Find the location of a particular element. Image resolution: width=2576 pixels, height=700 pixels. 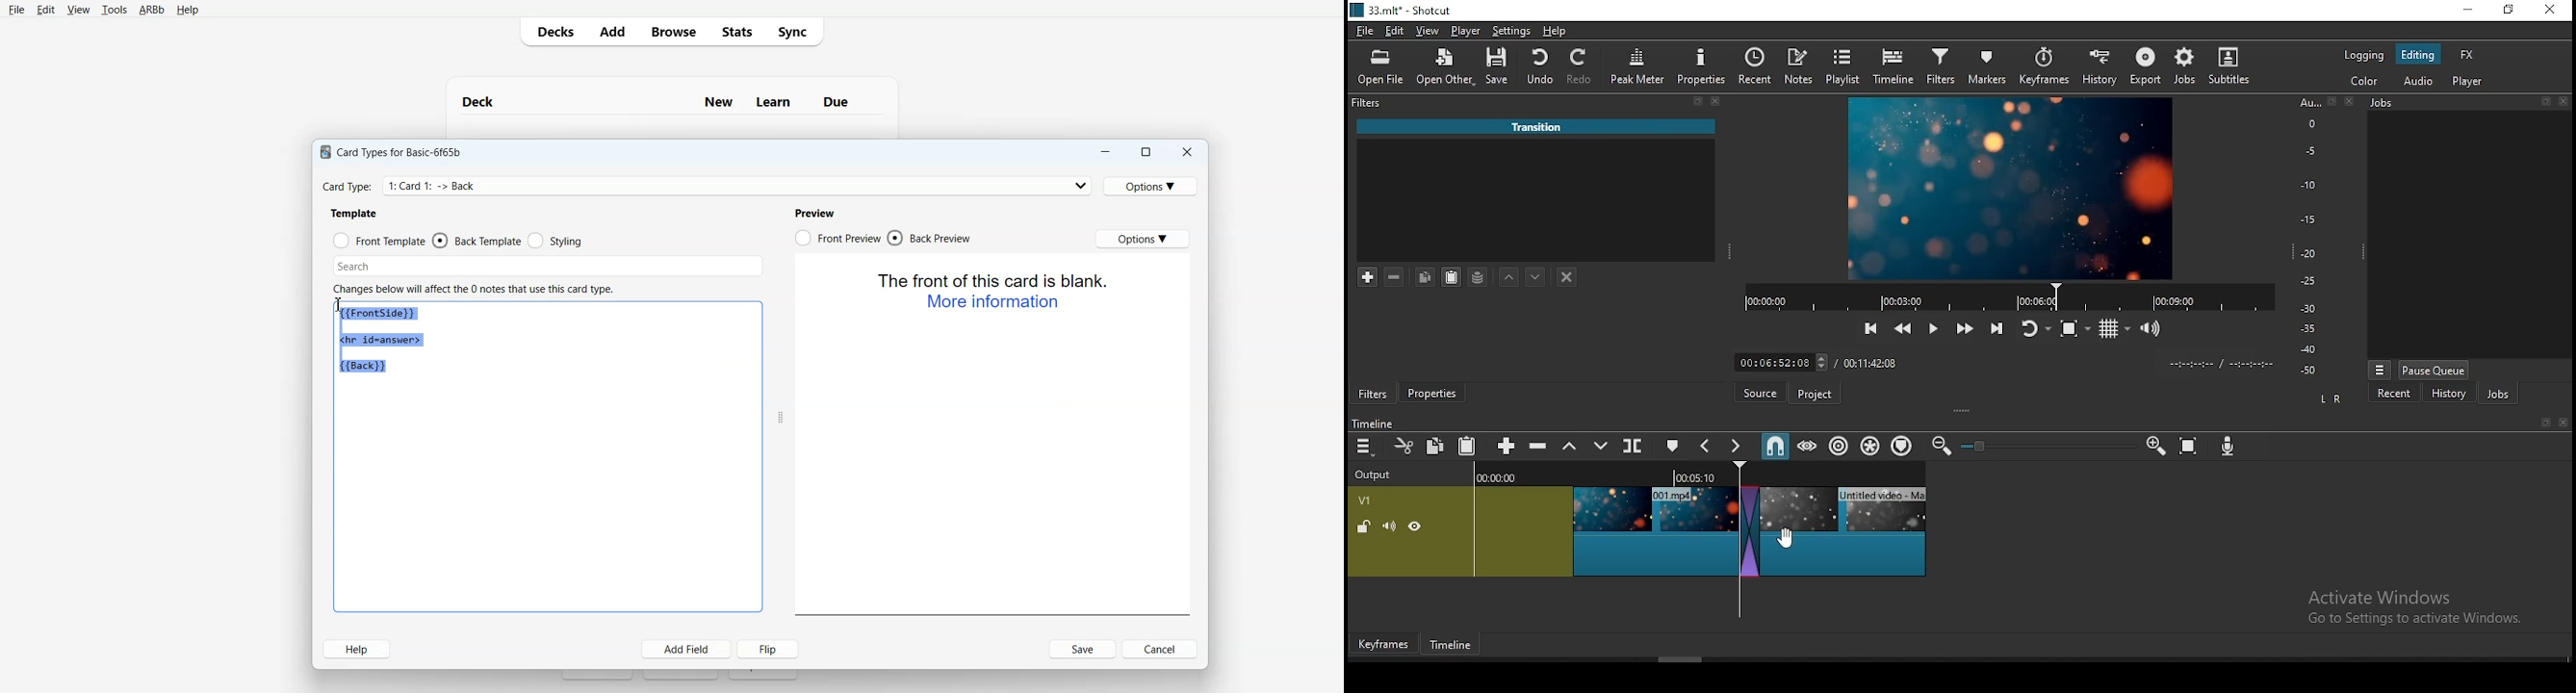

scrub while dragging is located at coordinates (1809, 447).